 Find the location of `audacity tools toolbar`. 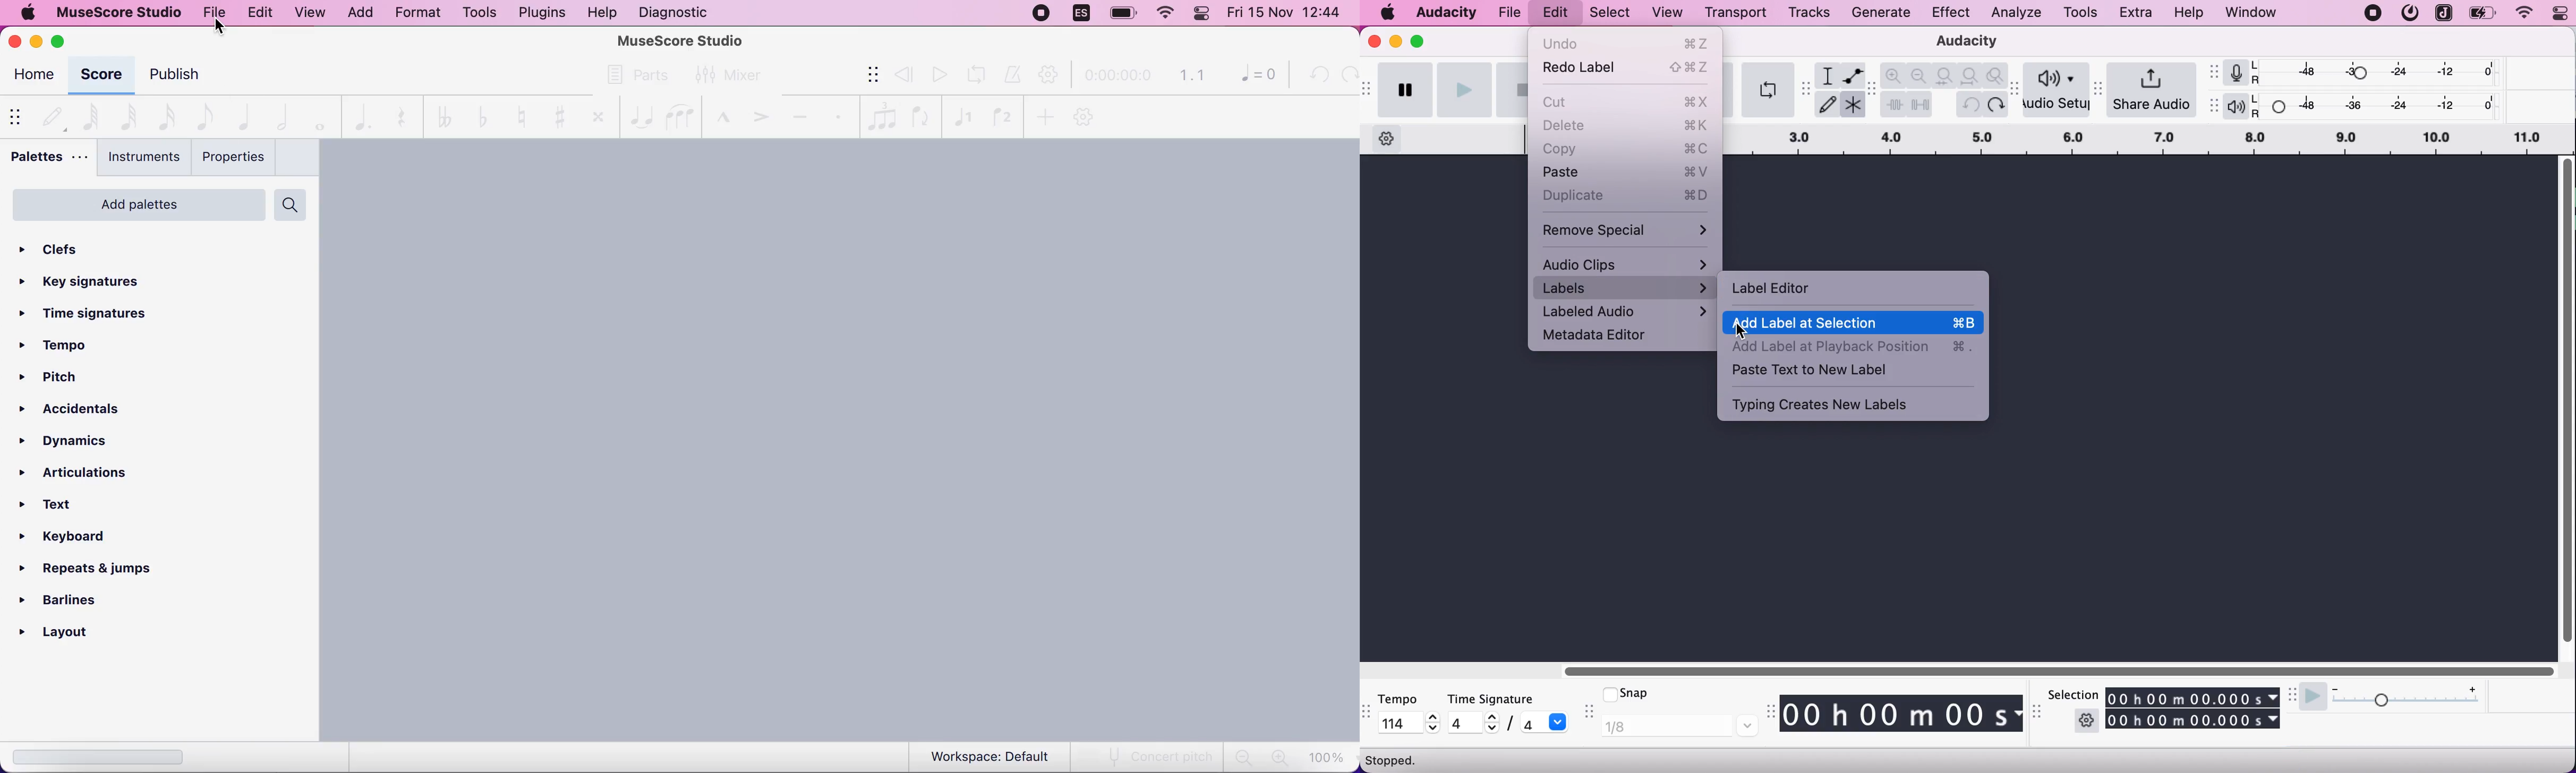

audacity tools toolbar is located at coordinates (1806, 89).